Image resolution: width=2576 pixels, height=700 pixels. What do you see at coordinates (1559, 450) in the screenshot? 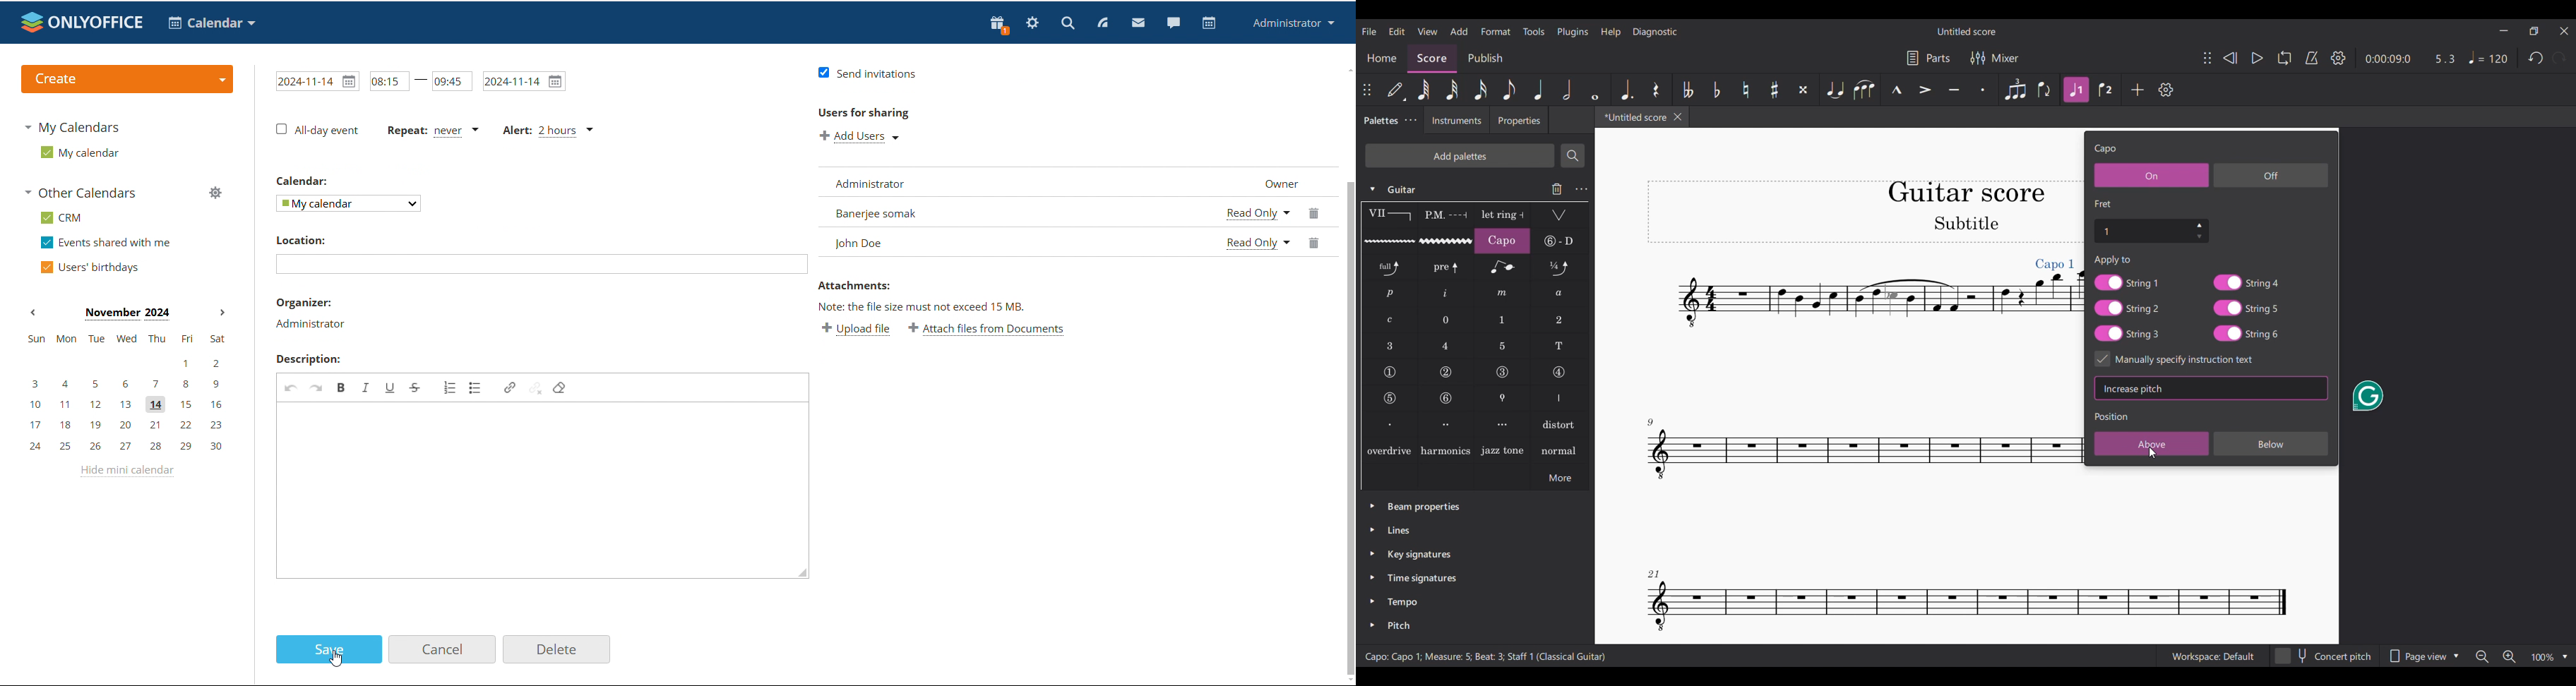
I see `normal` at bounding box center [1559, 450].